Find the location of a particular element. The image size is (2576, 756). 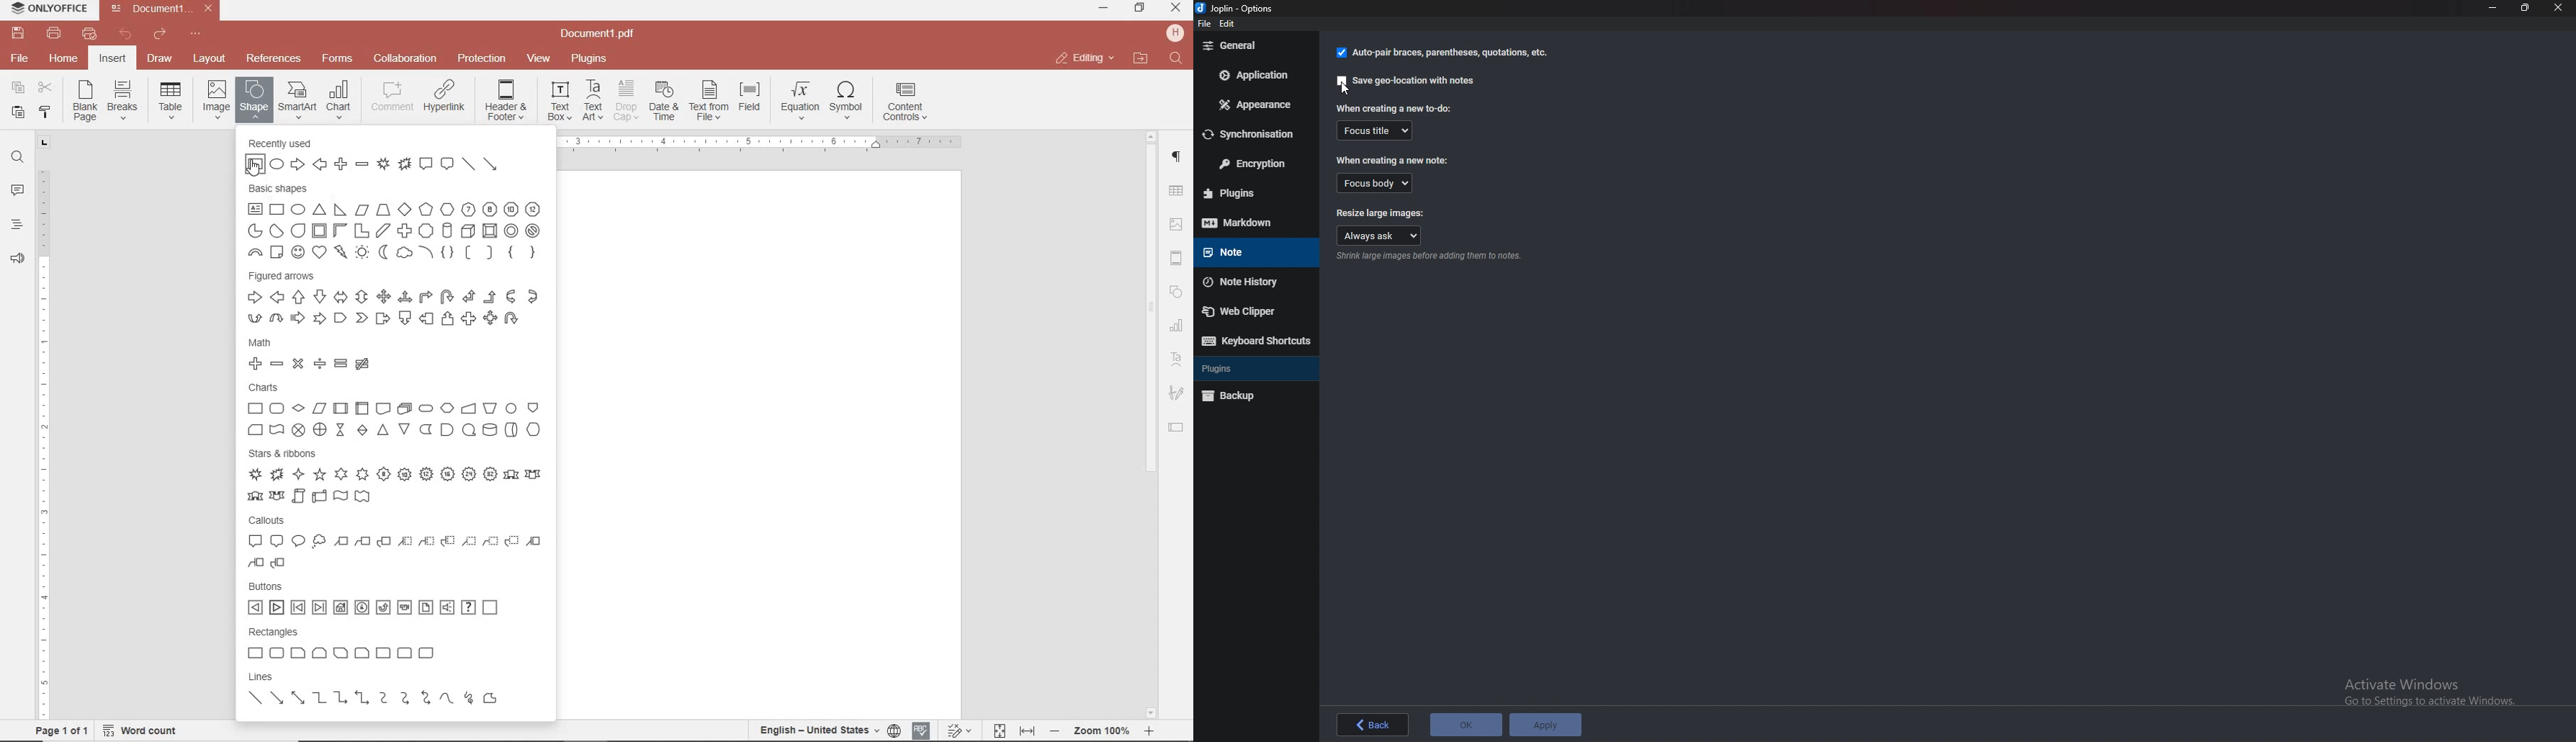

cursor is located at coordinates (1345, 88).